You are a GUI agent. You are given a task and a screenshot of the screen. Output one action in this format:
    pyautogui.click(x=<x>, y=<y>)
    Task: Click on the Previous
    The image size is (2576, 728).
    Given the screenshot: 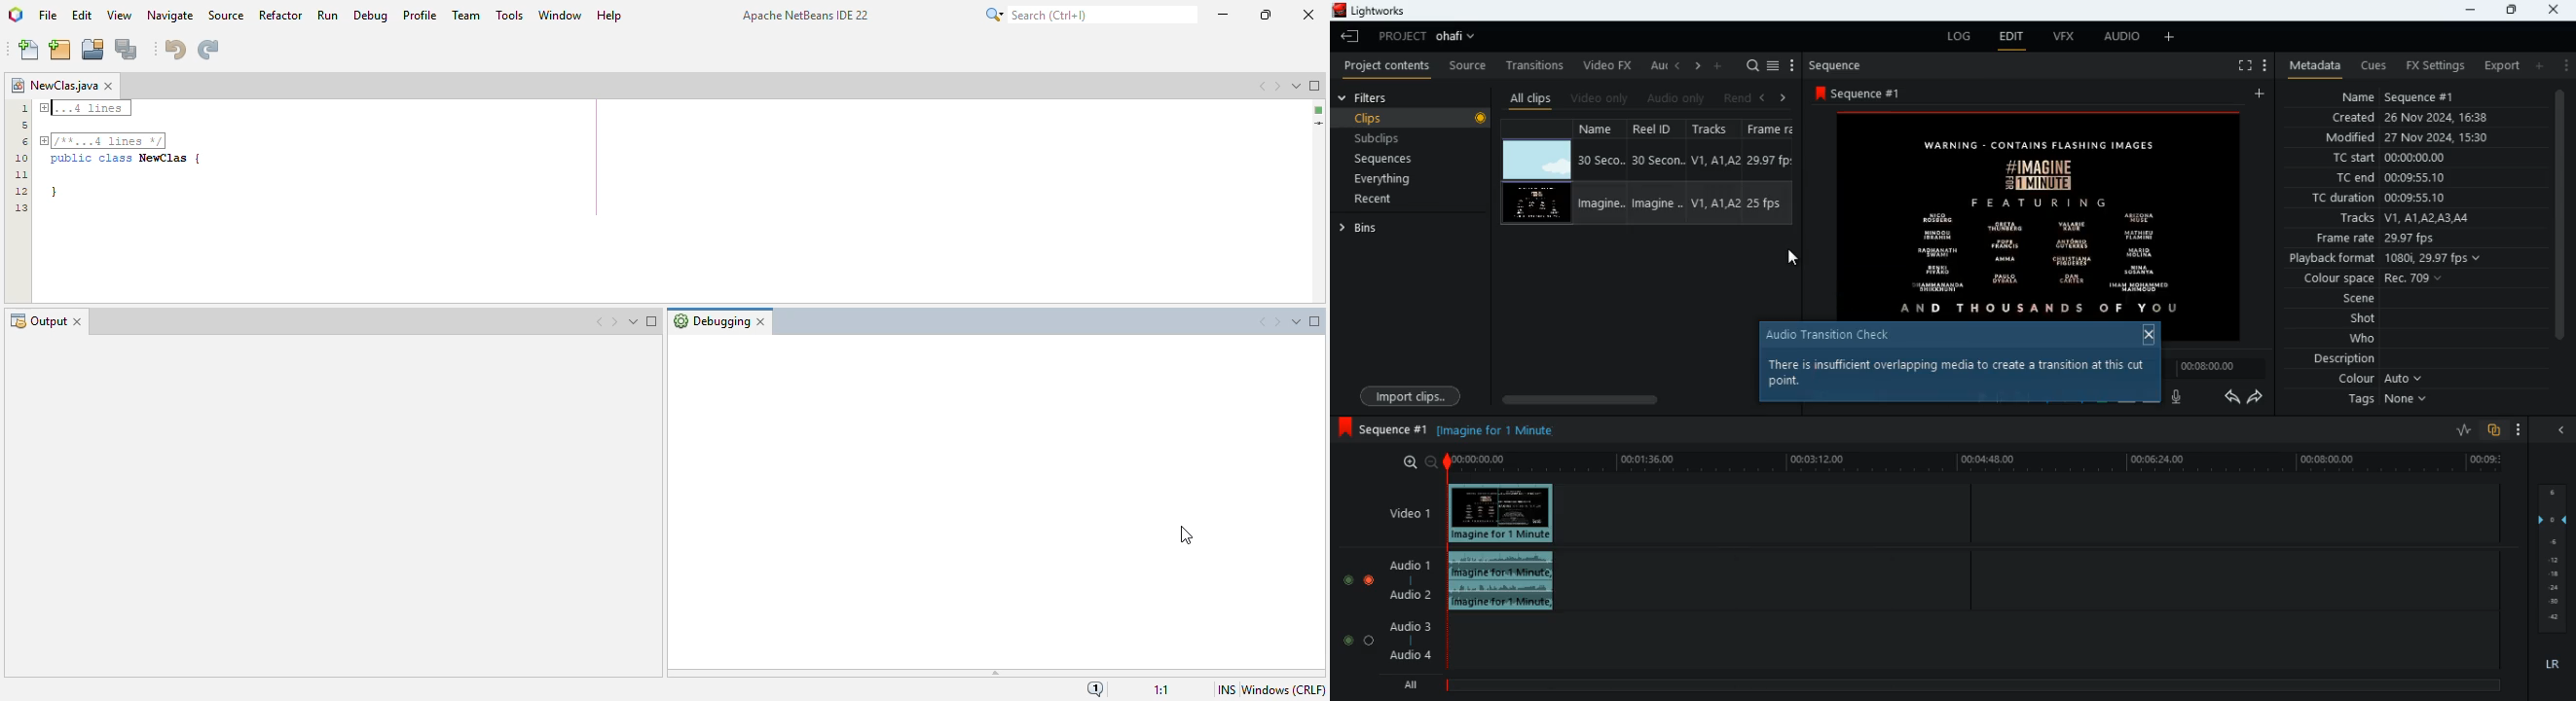 What is the action you would take?
    pyautogui.click(x=1250, y=322)
    